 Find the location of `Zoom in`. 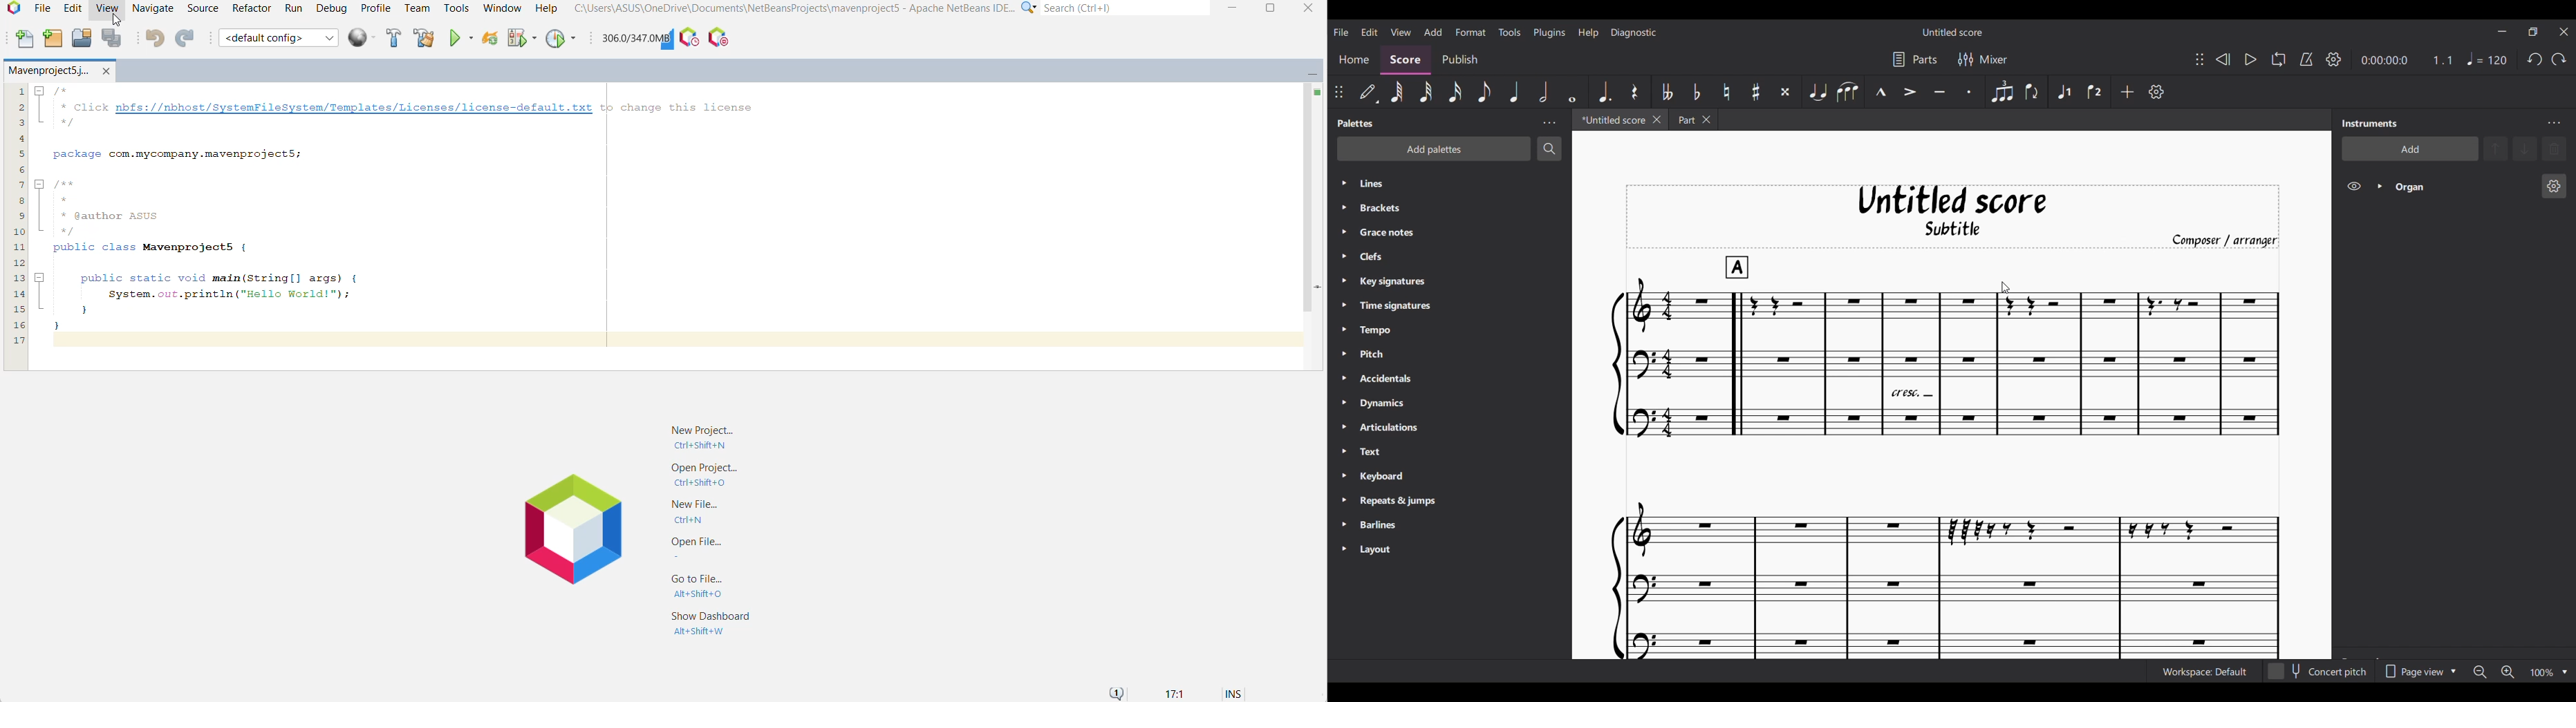

Zoom in is located at coordinates (2507, 671).